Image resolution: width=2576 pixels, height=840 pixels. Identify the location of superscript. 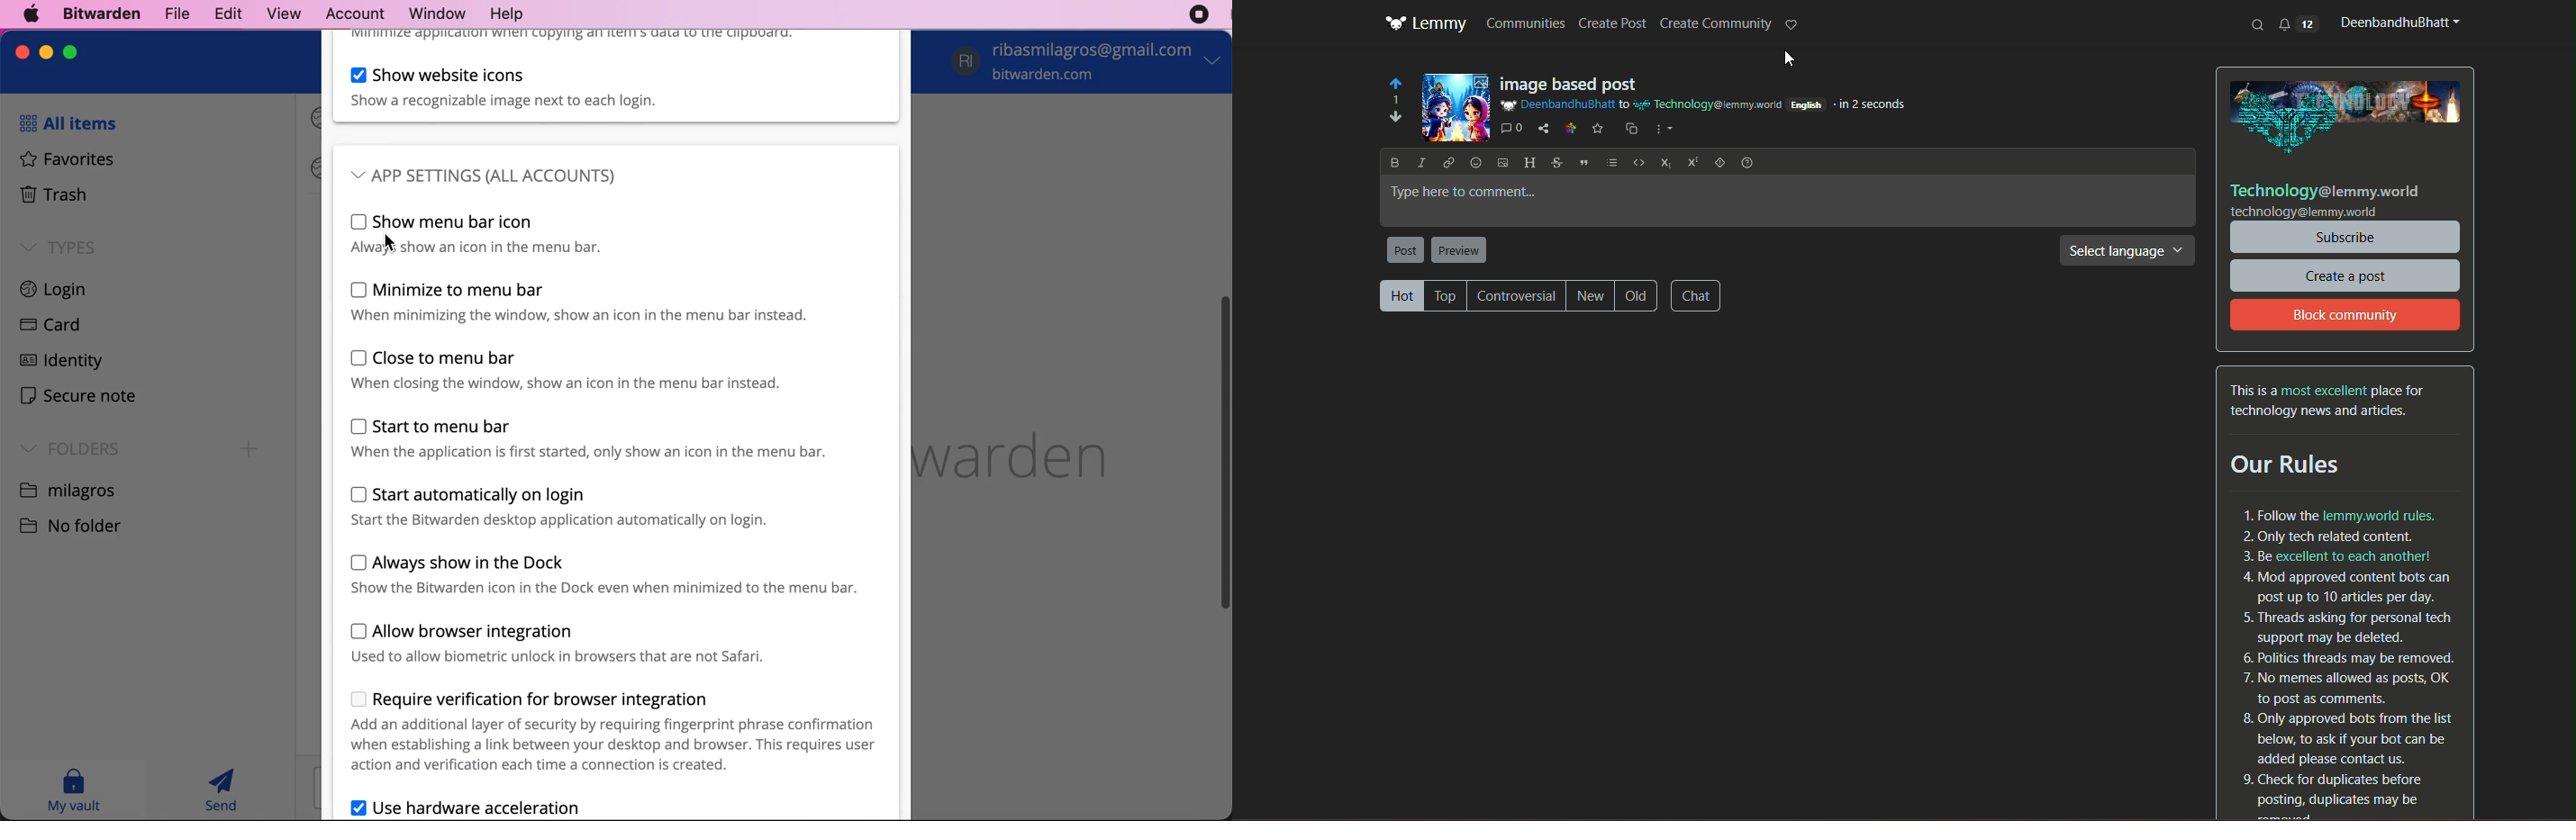
(1689, 160).